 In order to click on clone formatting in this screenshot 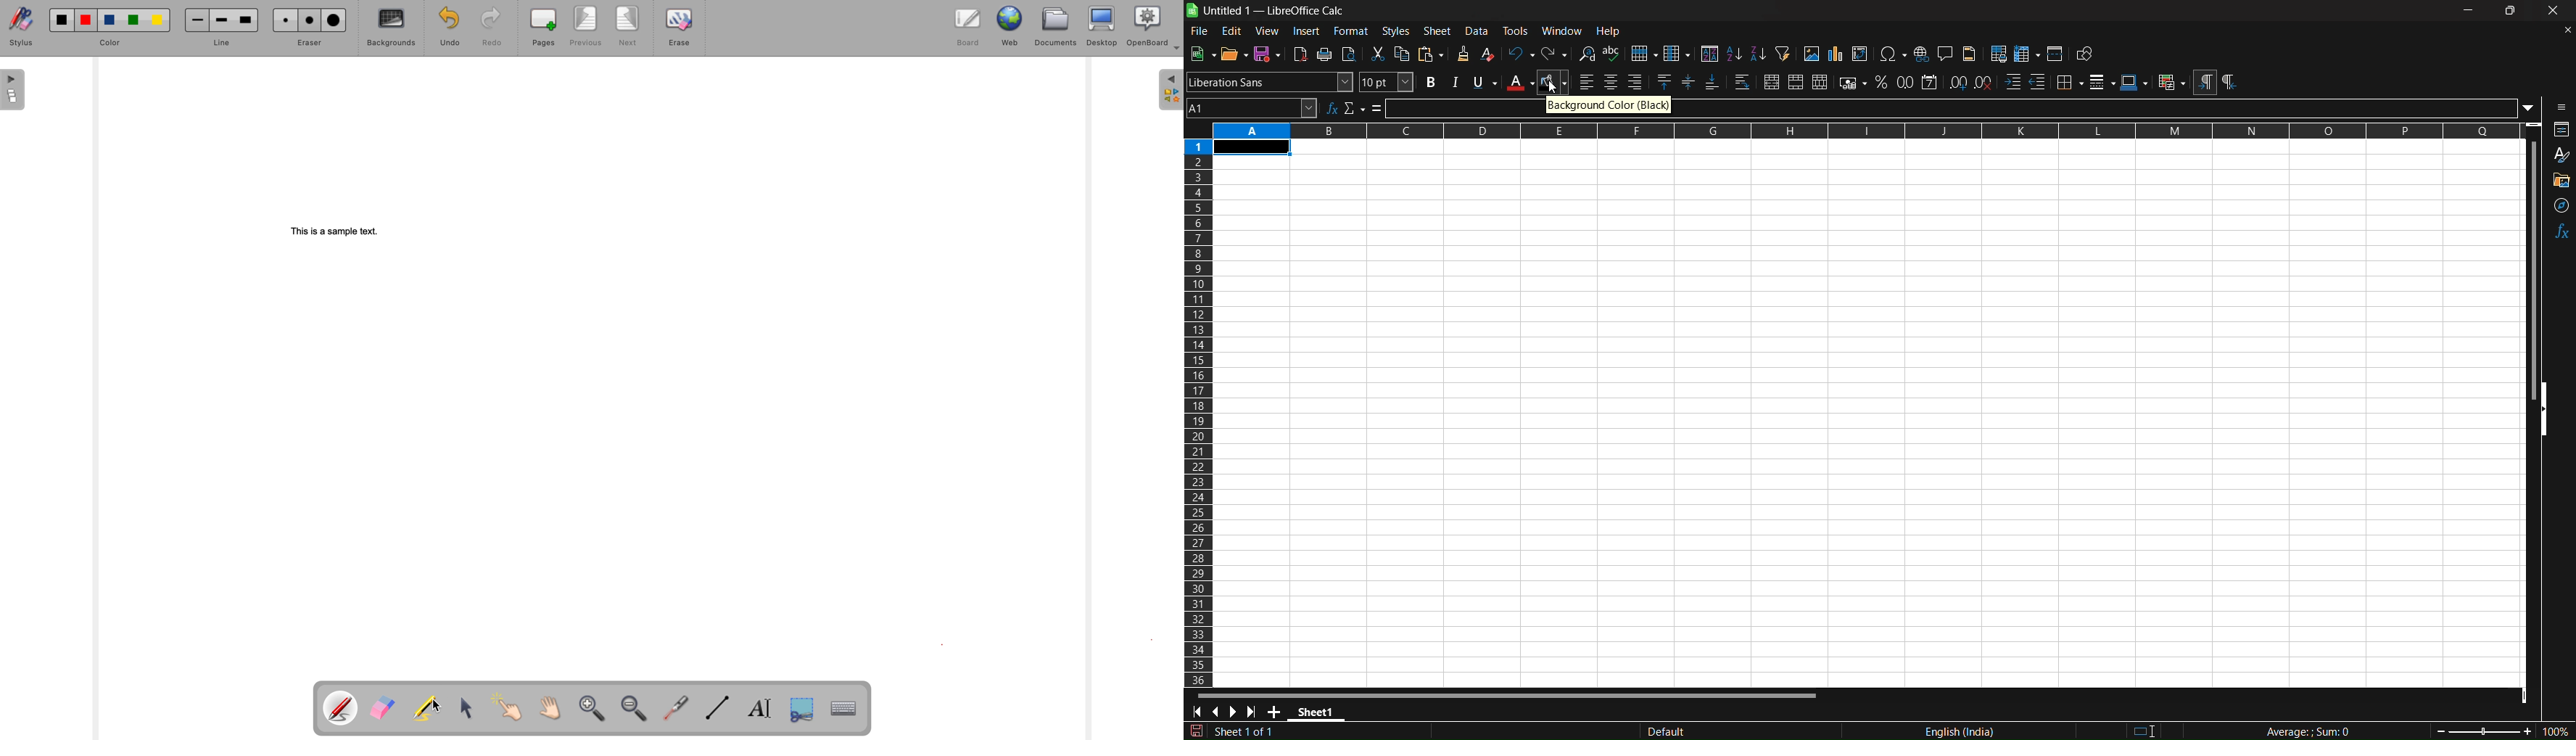, I will do `click(1462, 53)`.